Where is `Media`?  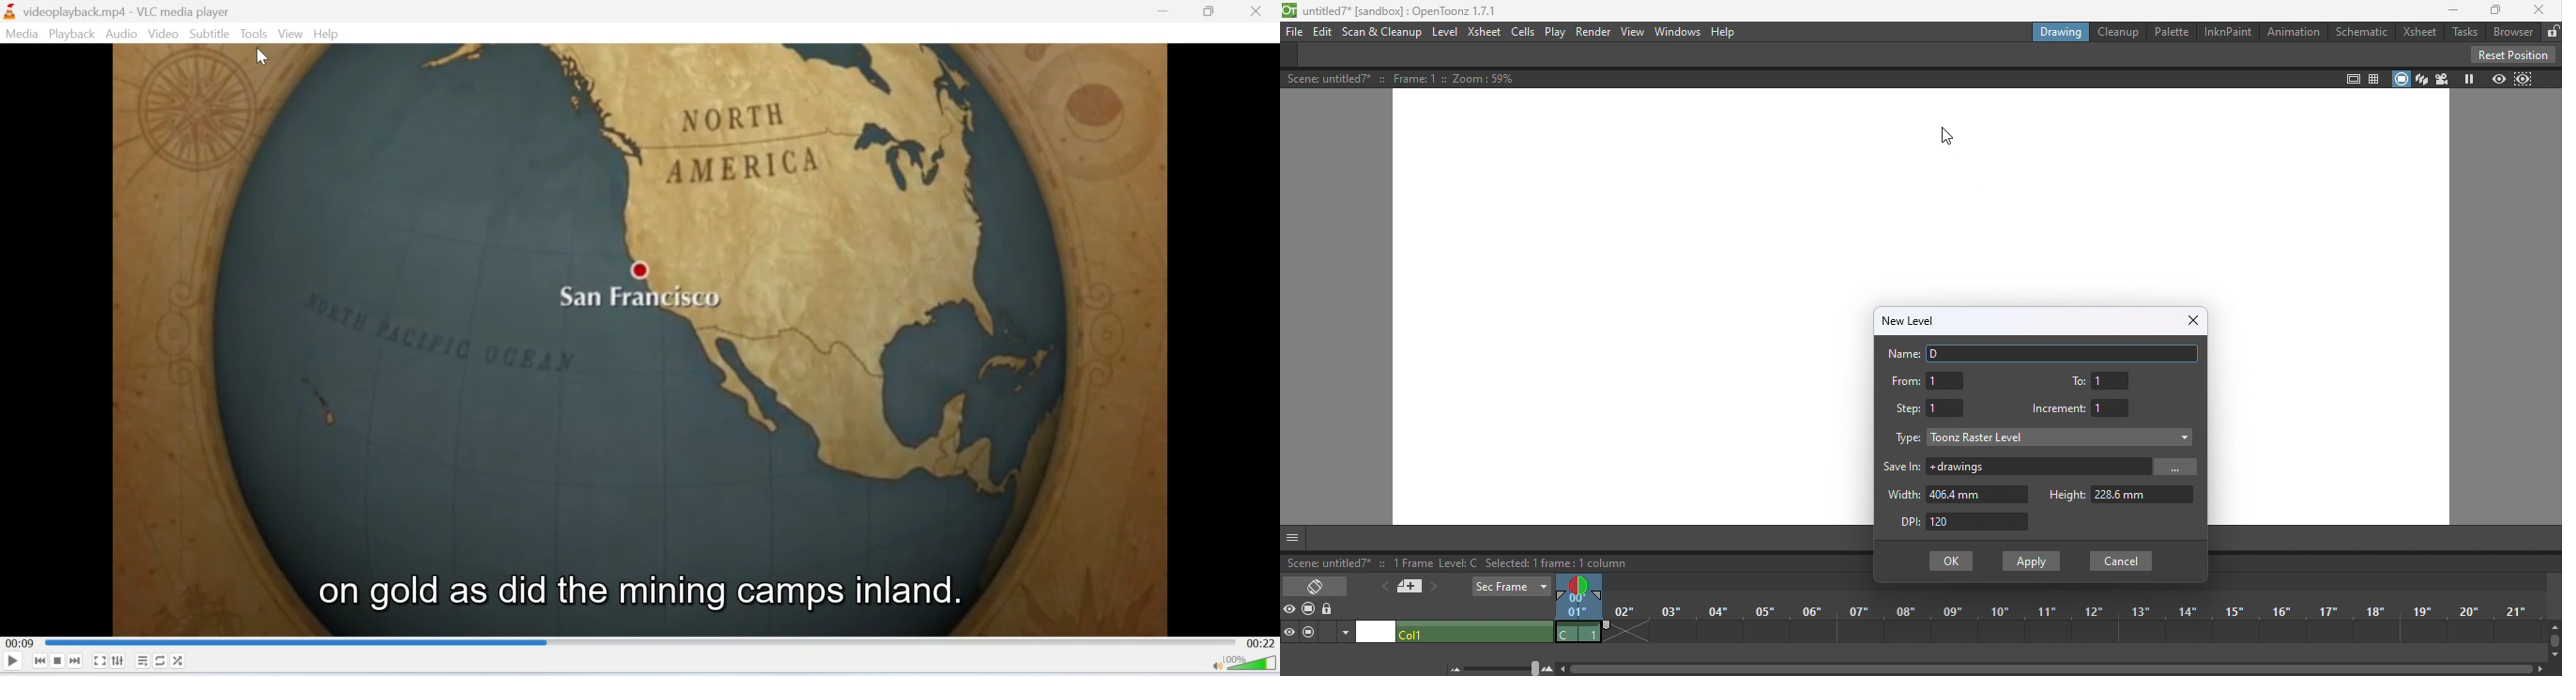
Media is located at coordinates (22, 34).